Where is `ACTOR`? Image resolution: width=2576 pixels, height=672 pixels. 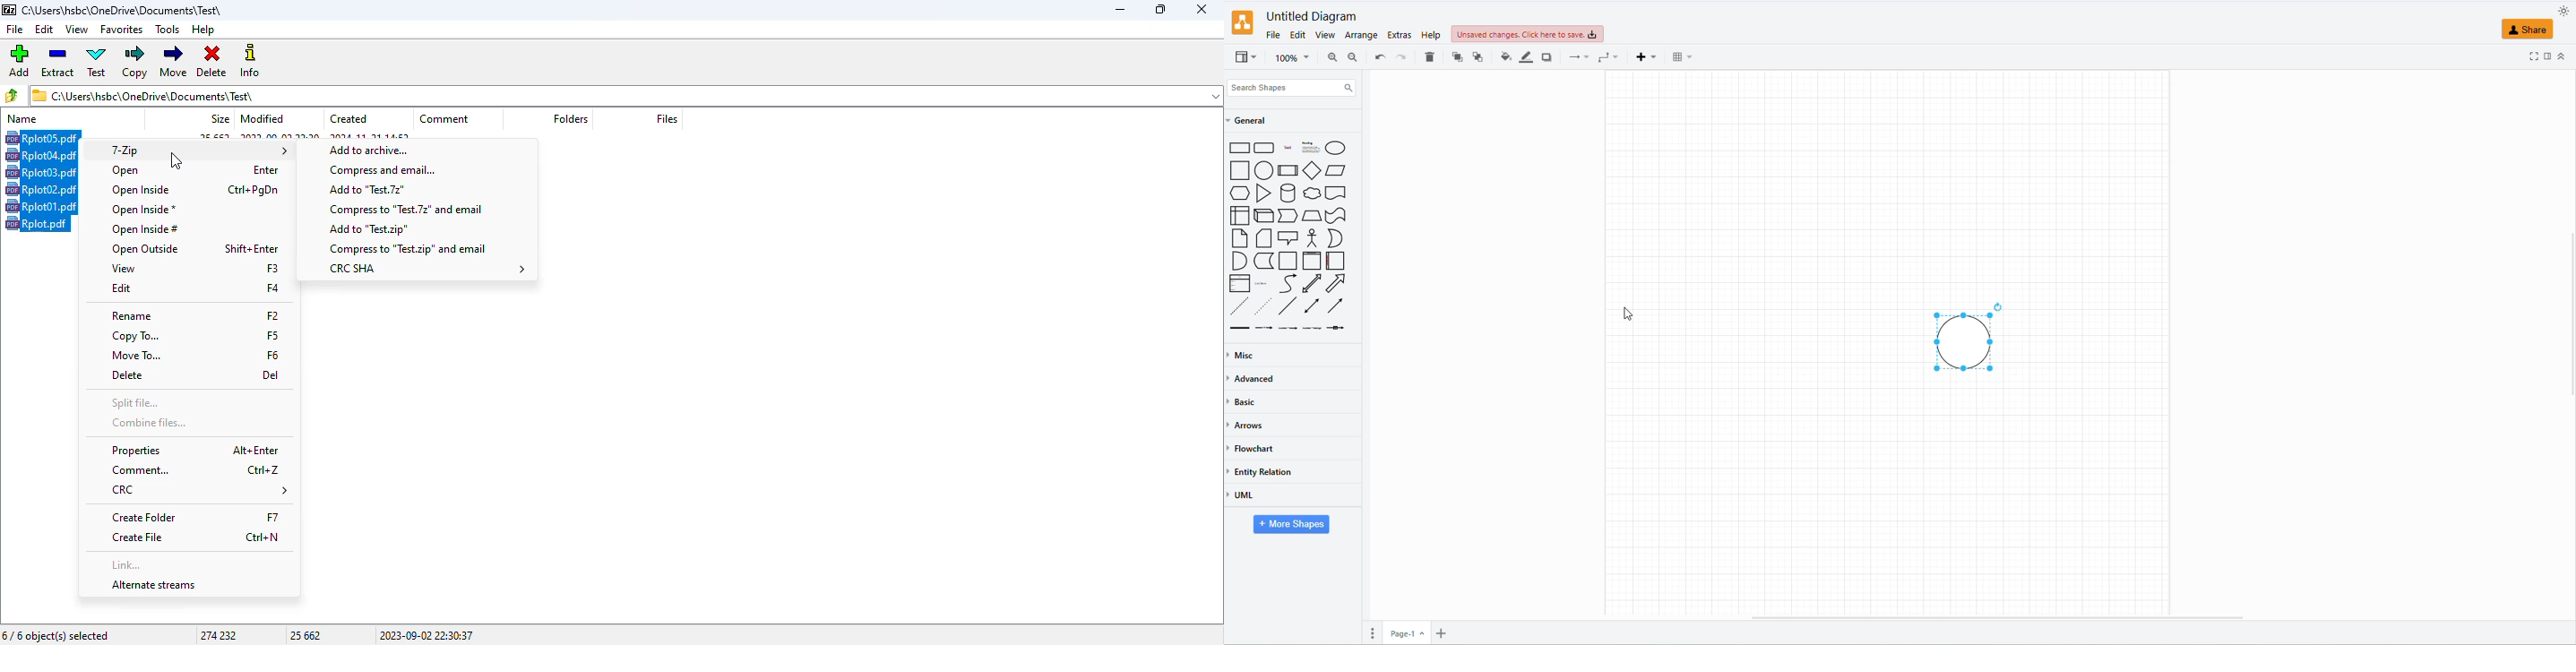
ACTOR is located at coordinates (1313, 238).